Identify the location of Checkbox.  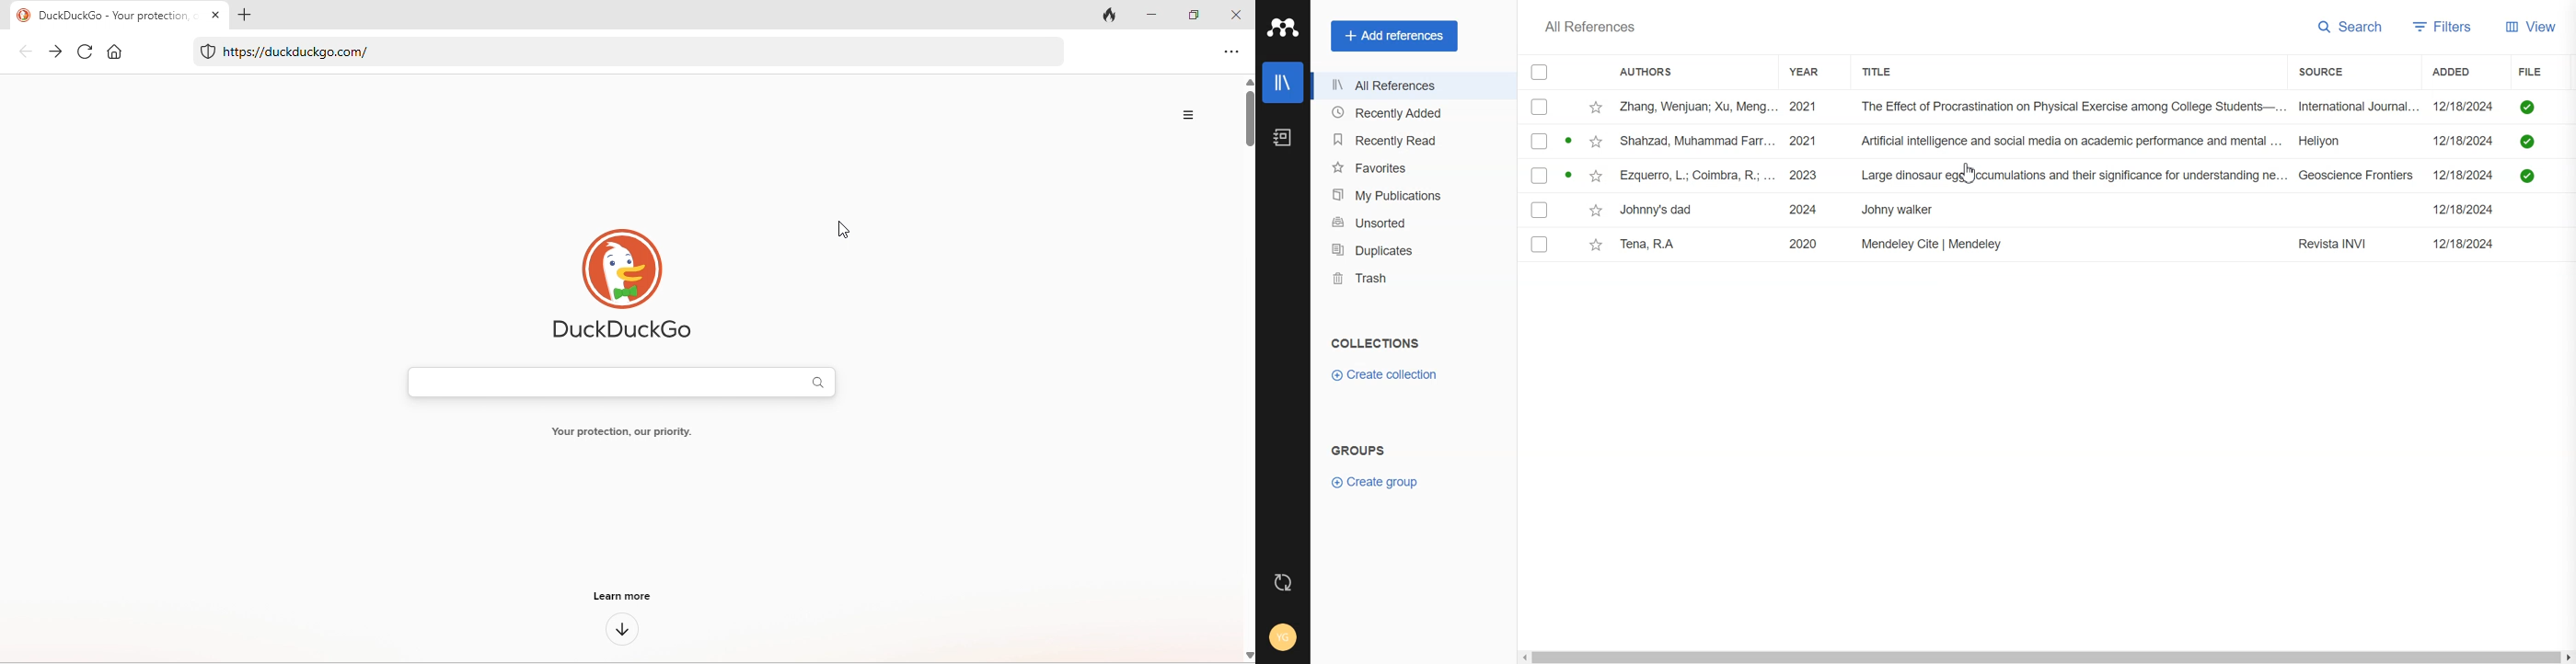
(1539, 142).